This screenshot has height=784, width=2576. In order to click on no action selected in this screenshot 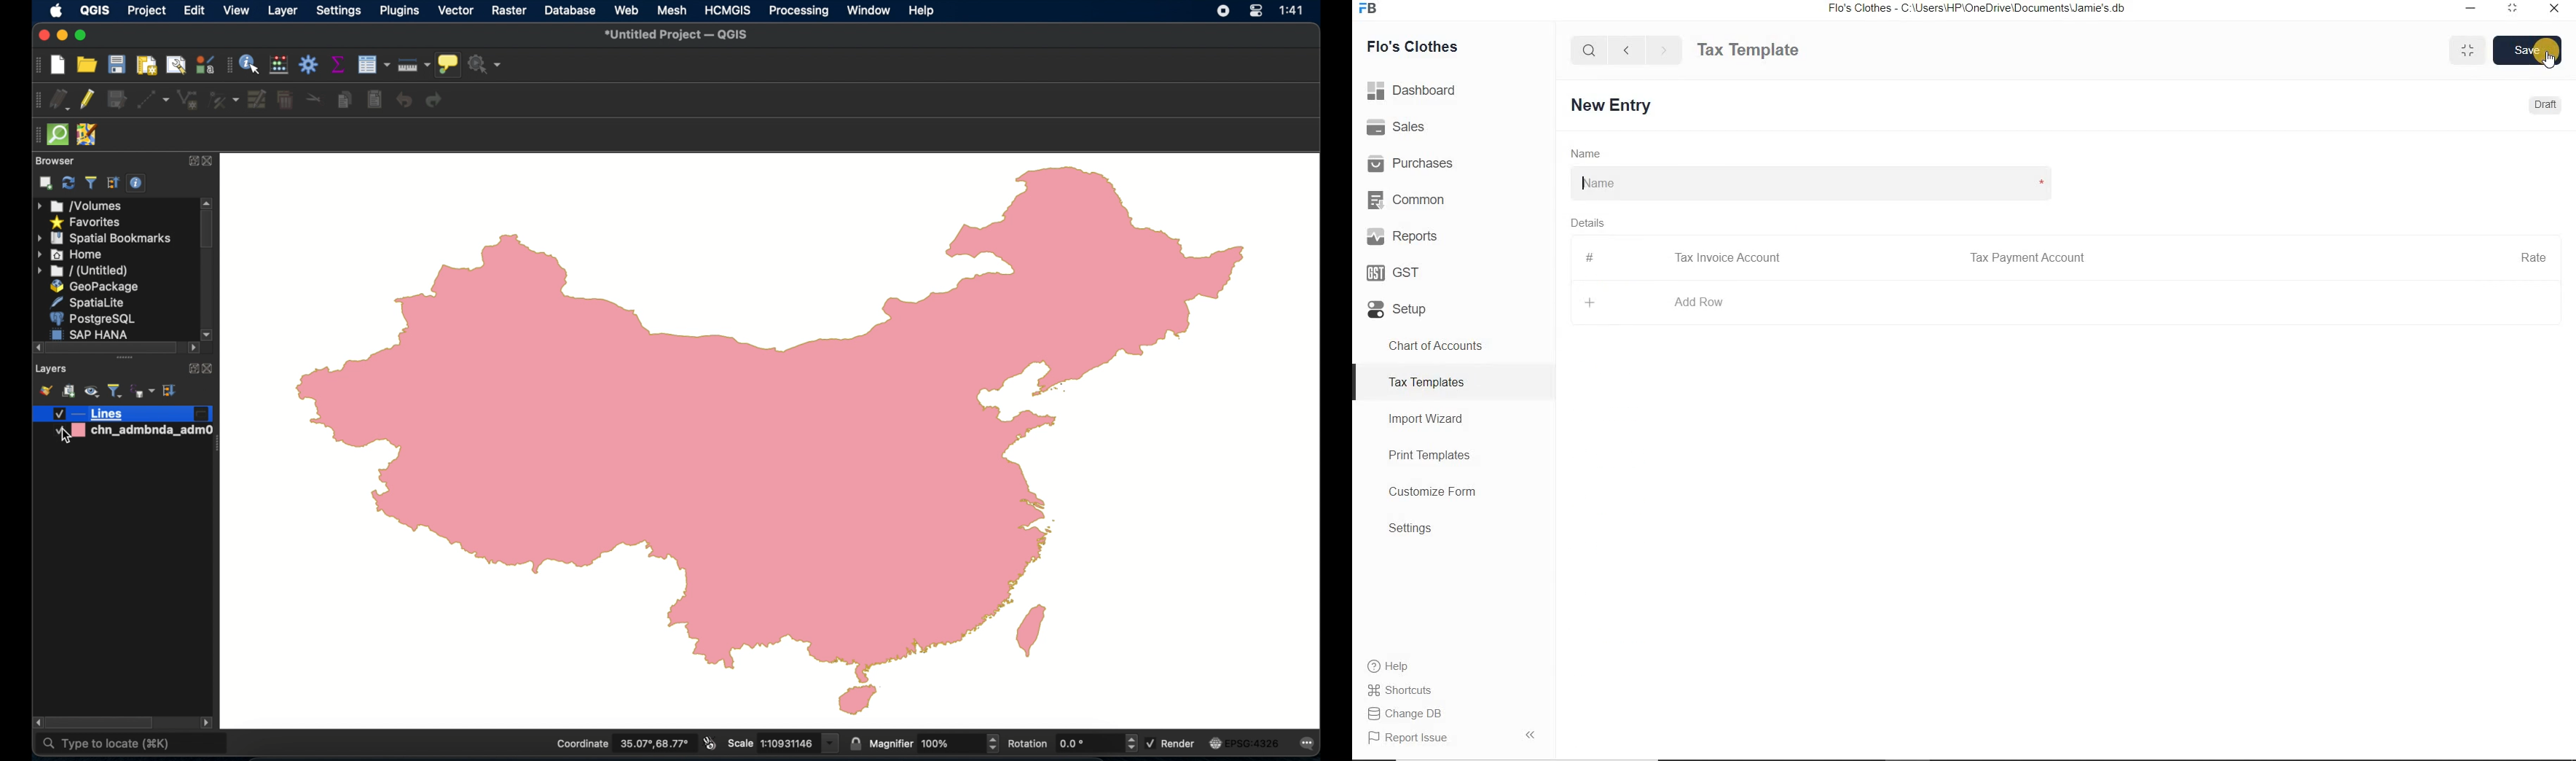, I will do `click(486, 64)`.